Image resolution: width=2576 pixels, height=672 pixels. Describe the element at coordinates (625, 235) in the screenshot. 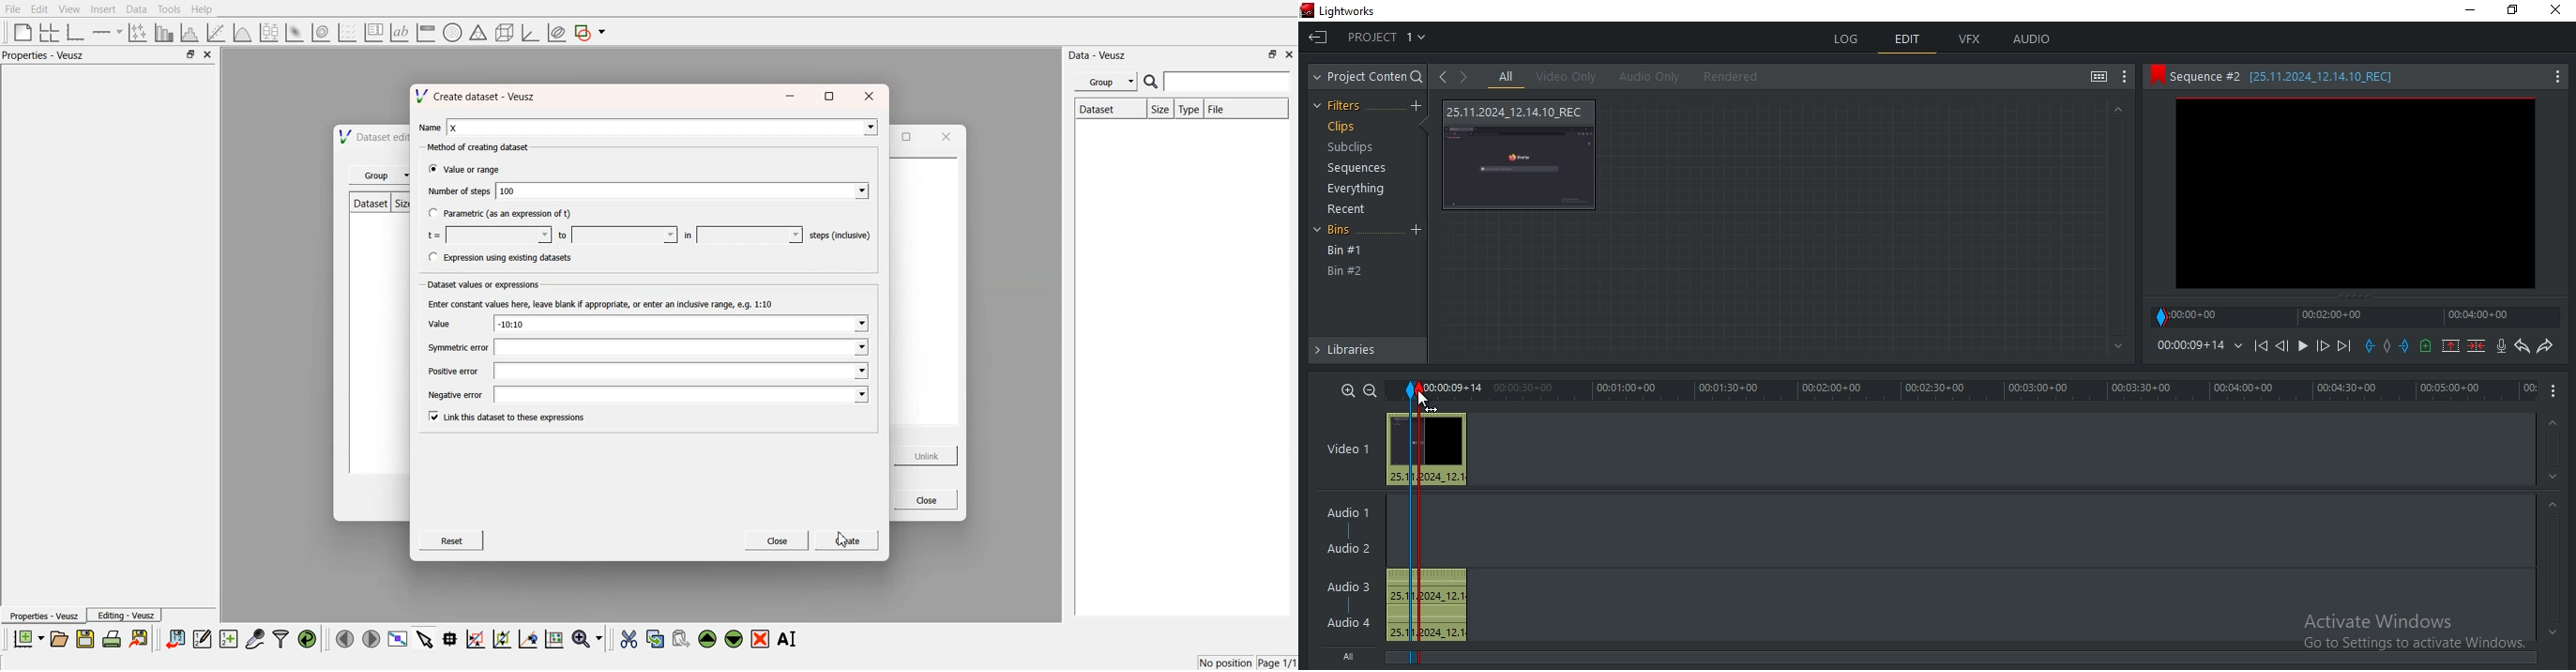

I see `max t value field` at that location.